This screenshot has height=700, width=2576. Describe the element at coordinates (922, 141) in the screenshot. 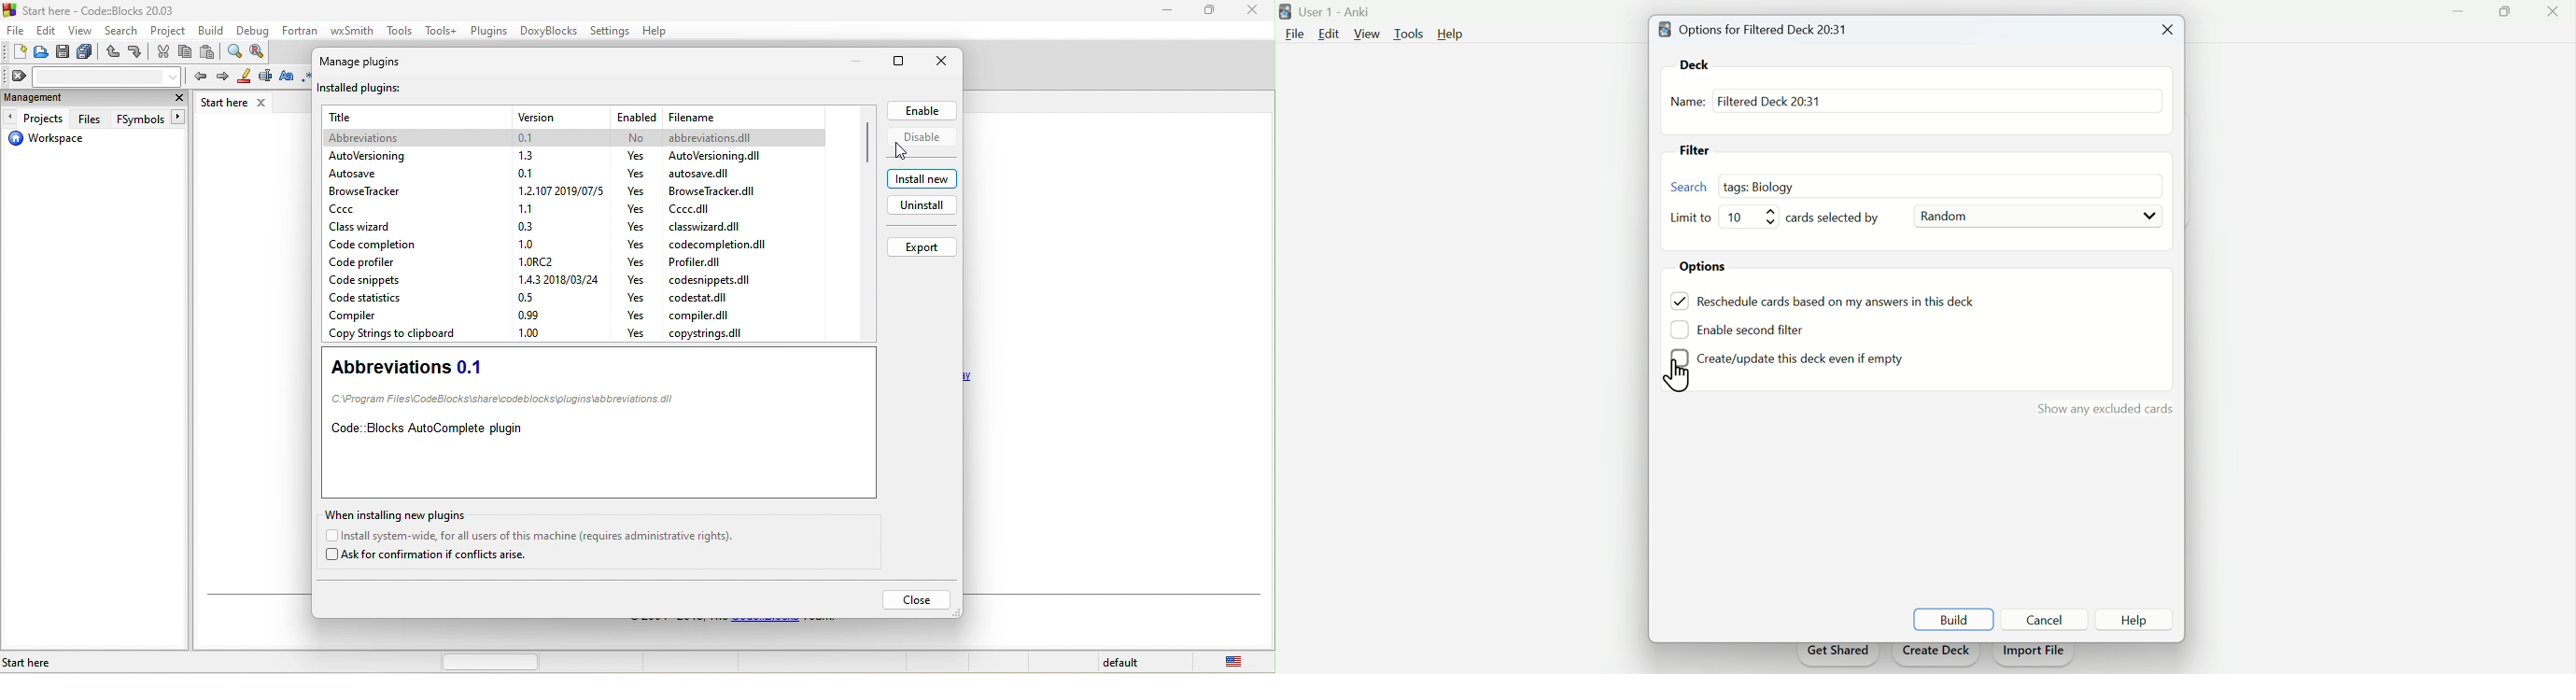

I see `disable` at that location.